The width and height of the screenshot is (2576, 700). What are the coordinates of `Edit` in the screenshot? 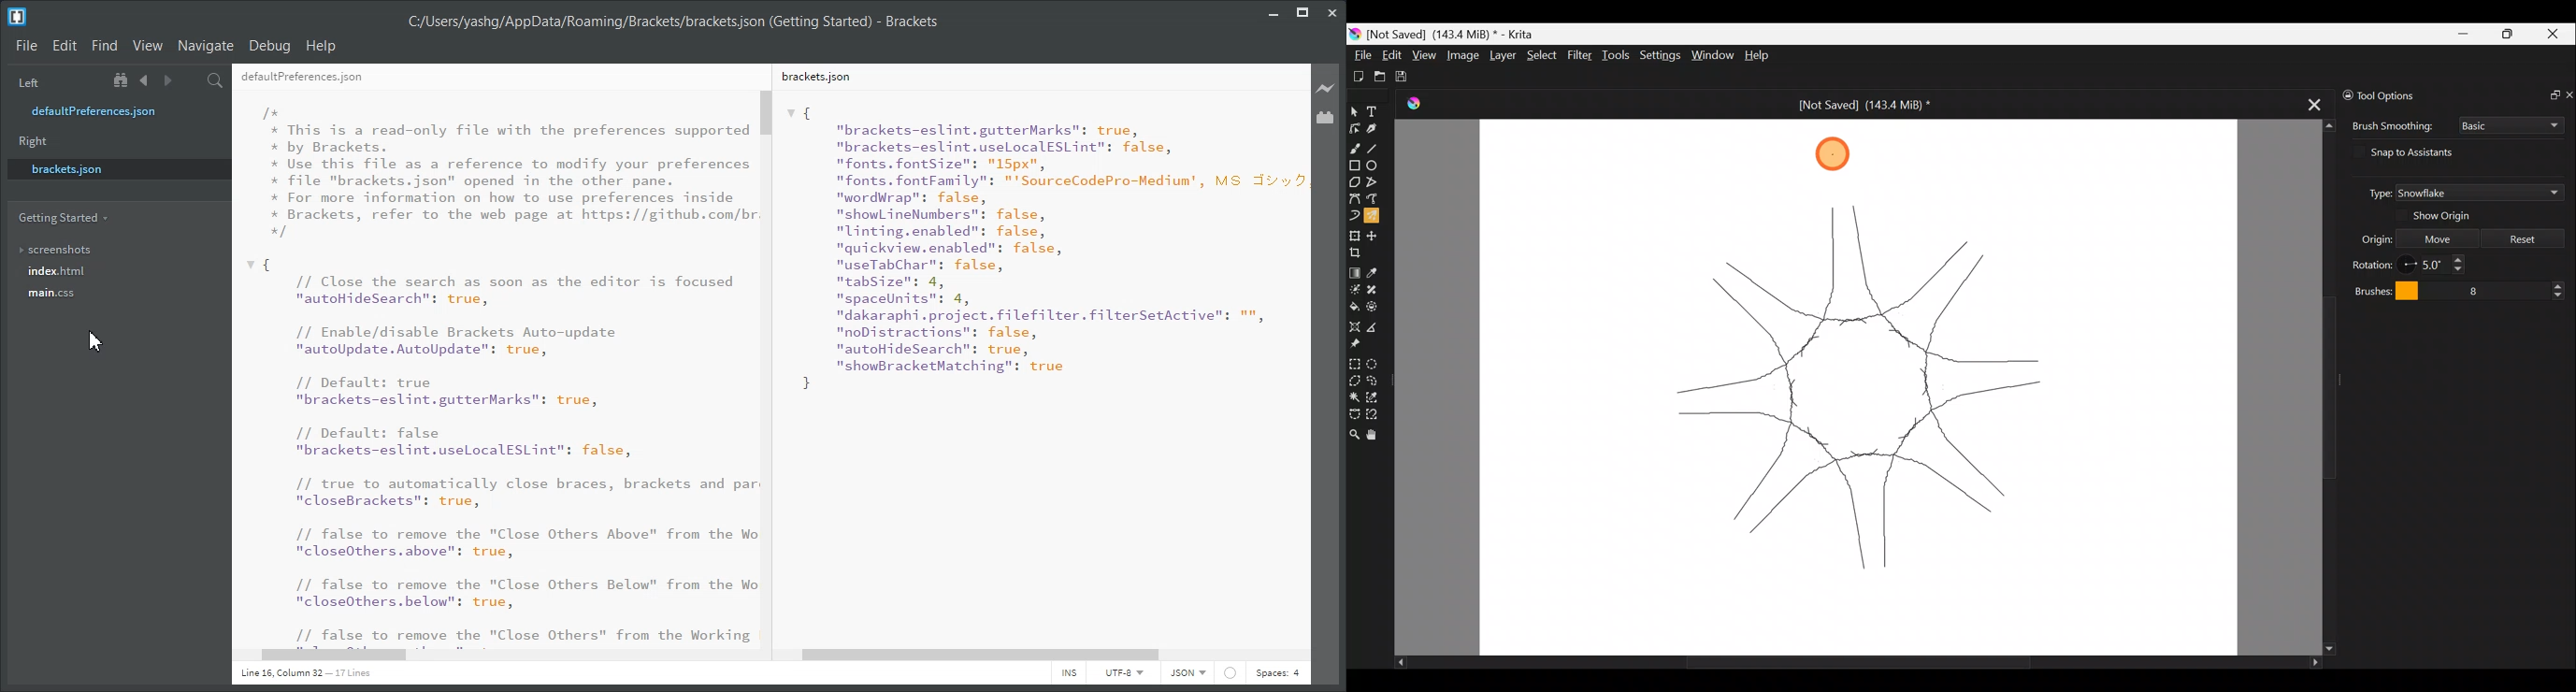 It's located at (65, 46).